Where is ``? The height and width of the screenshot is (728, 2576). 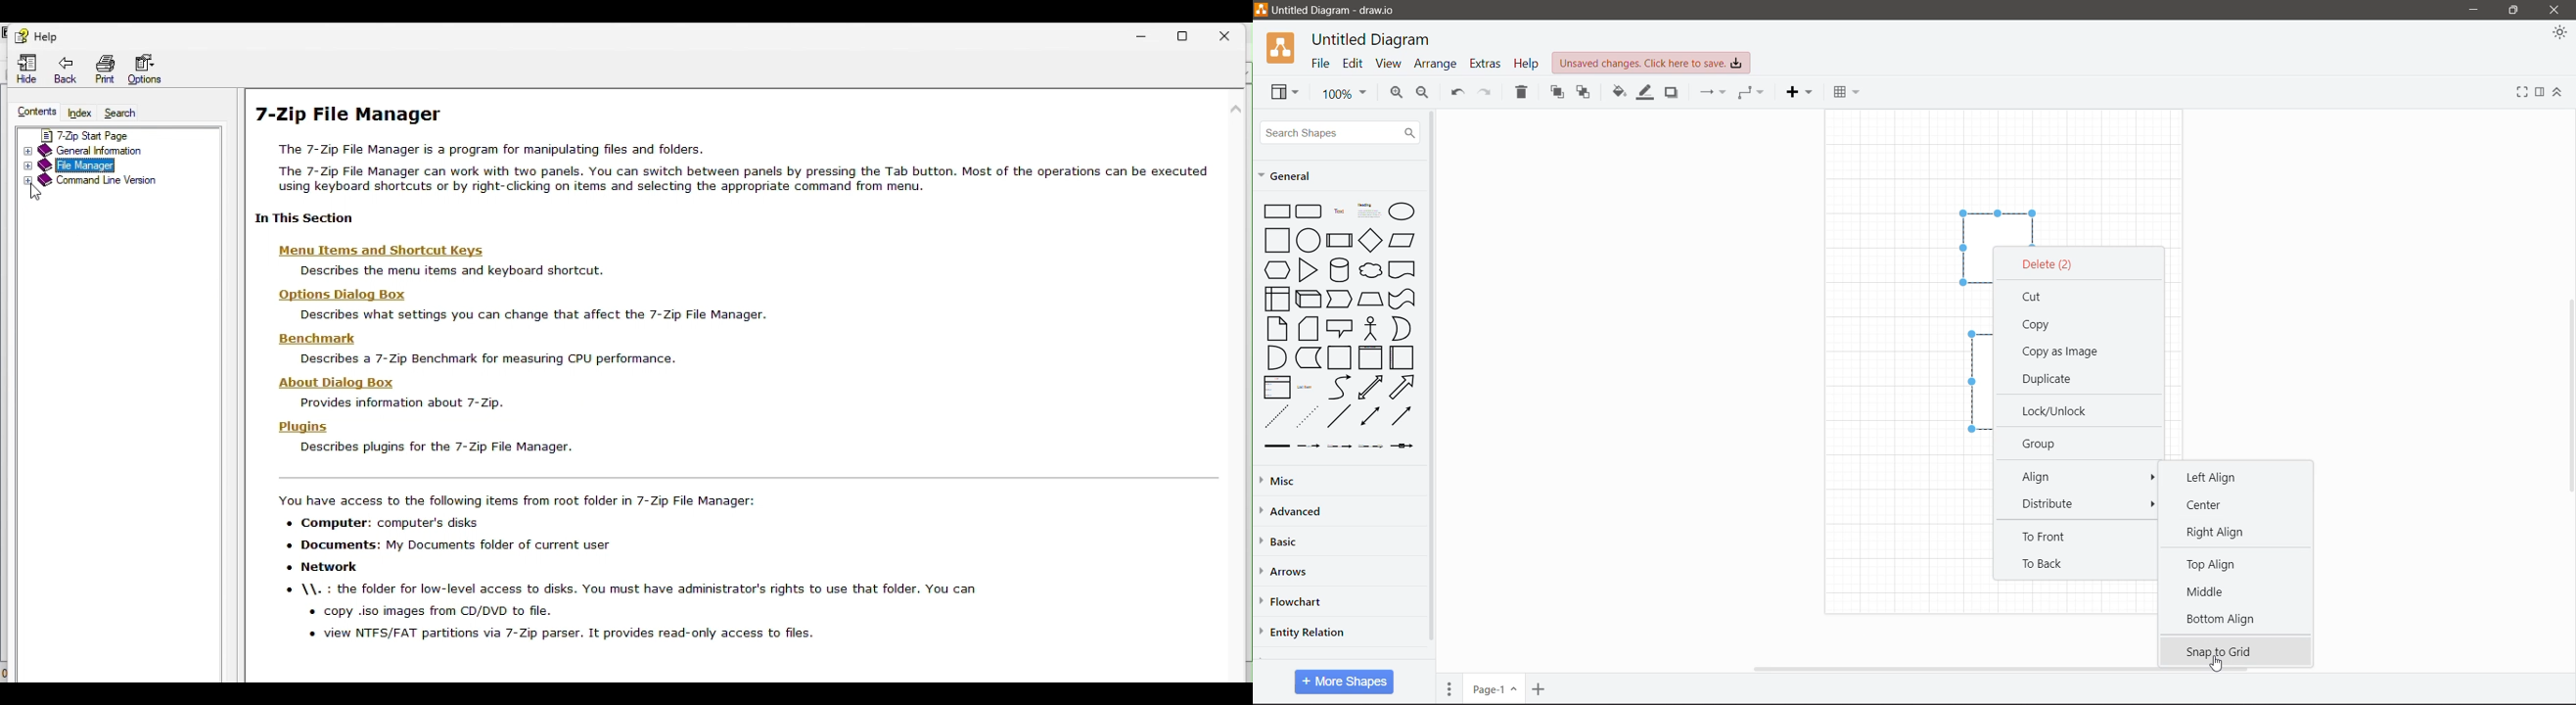
 is located at coordinates (1373, 39).